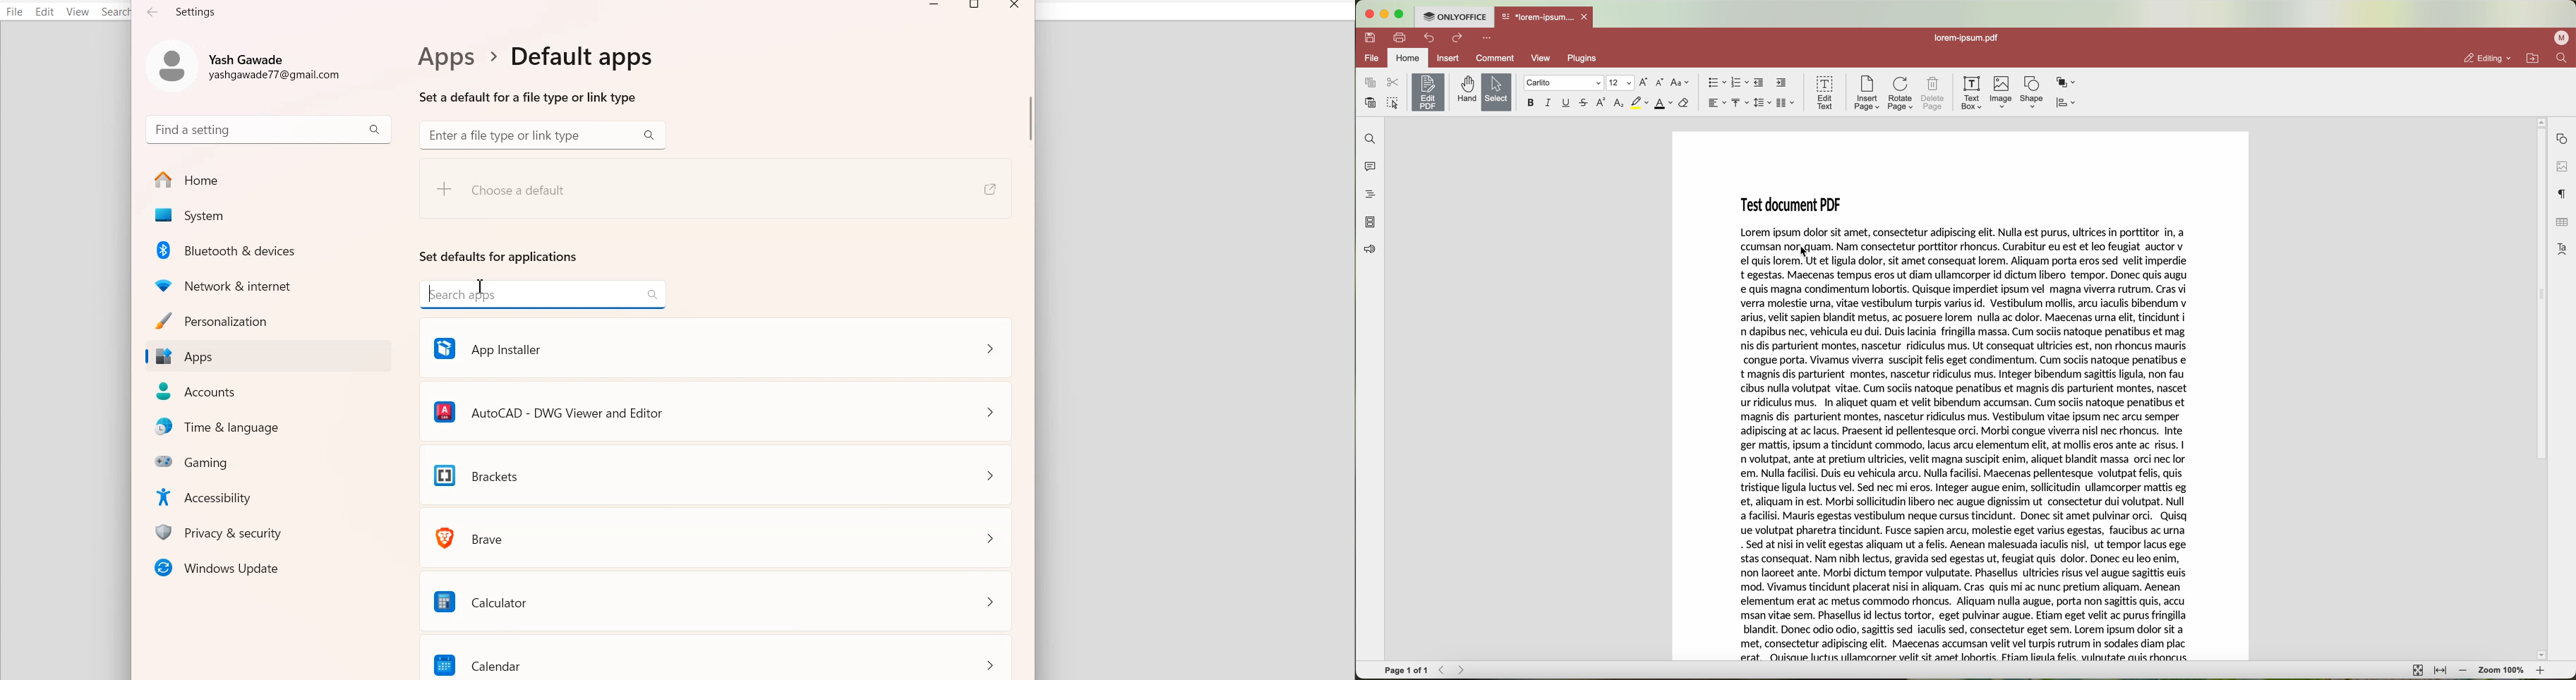  I want to click on vertical align, so click(1739, 102).